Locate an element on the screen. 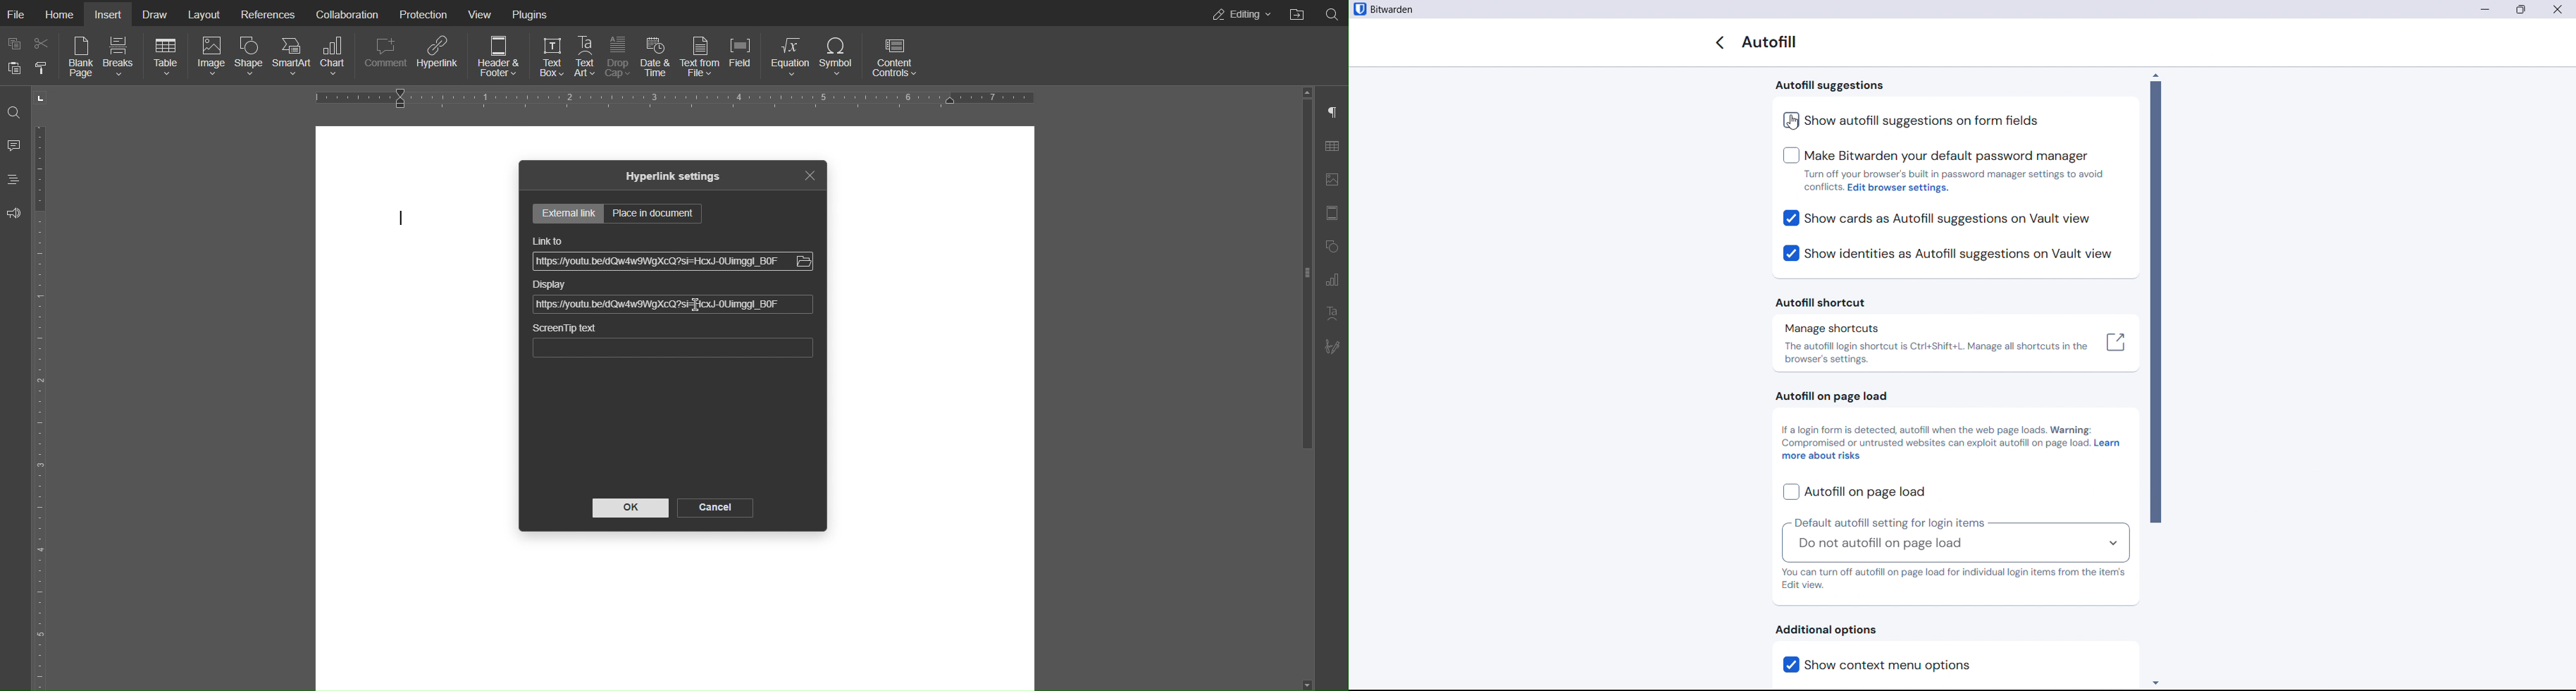  SmartArt is located at coordinates (292, 57).